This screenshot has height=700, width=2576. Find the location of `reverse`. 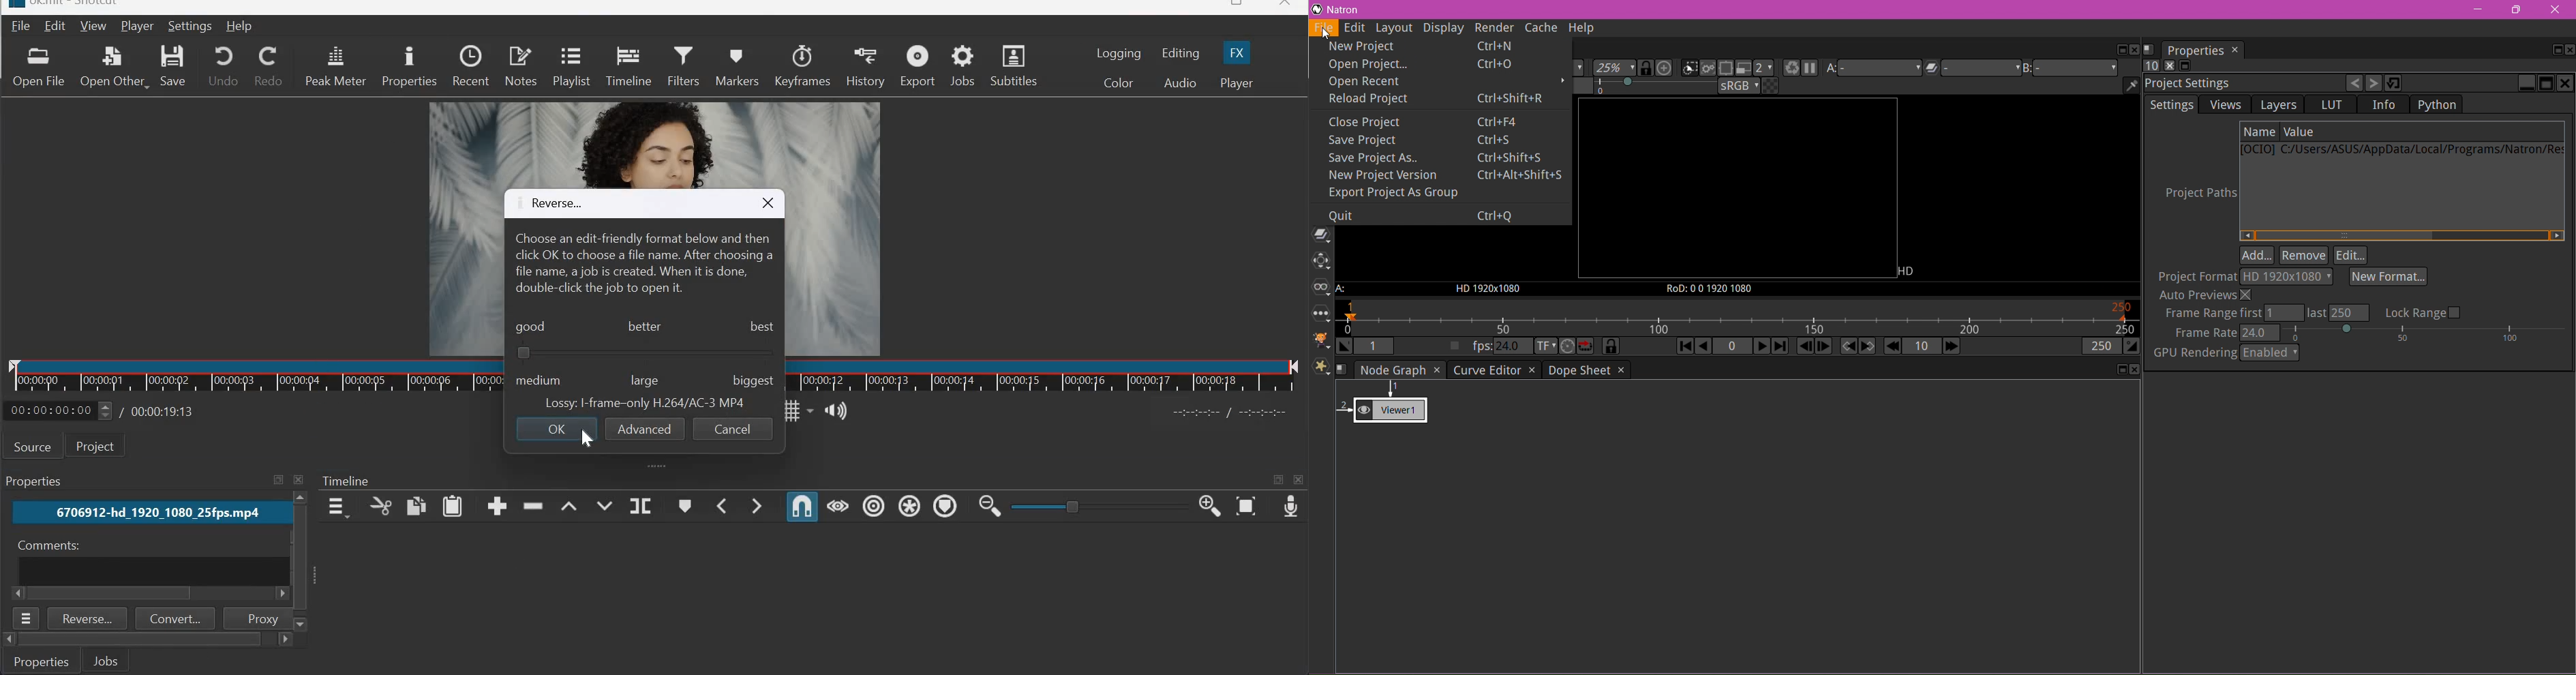

reverse is located at coordinates (549, 204).